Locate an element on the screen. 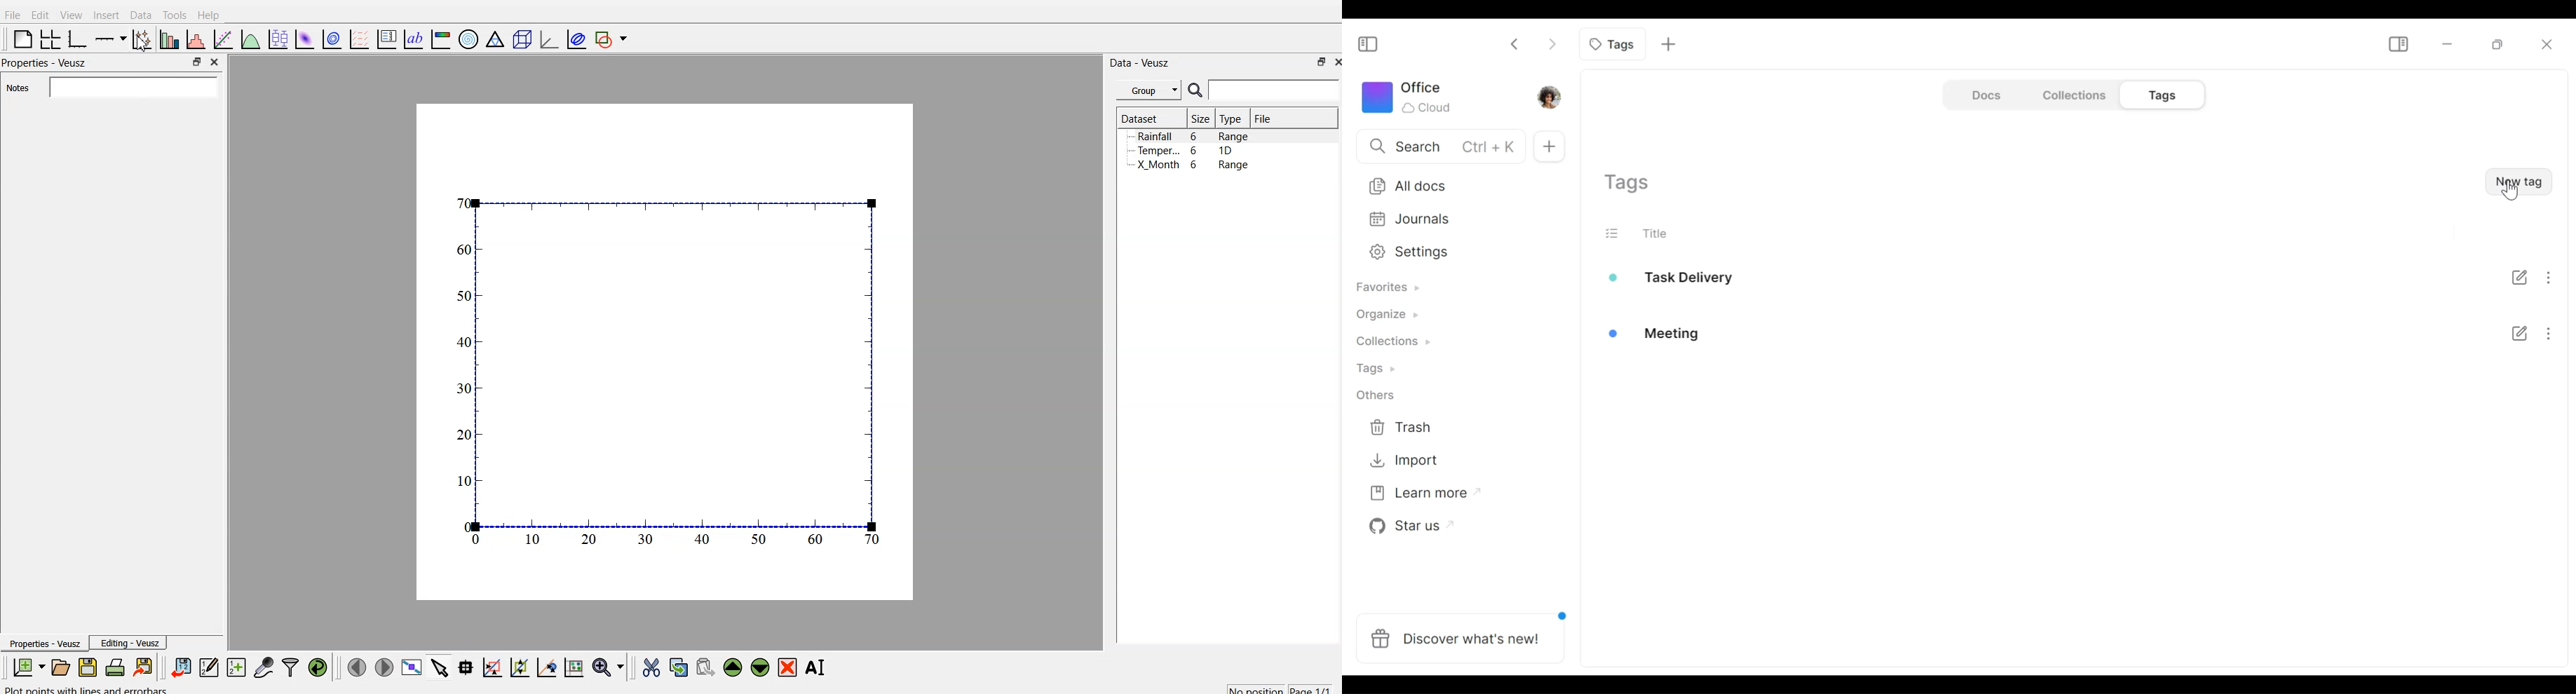 This screenshot has height=700, width=2576. rename the selected widget is located at coordinates (818, 667).